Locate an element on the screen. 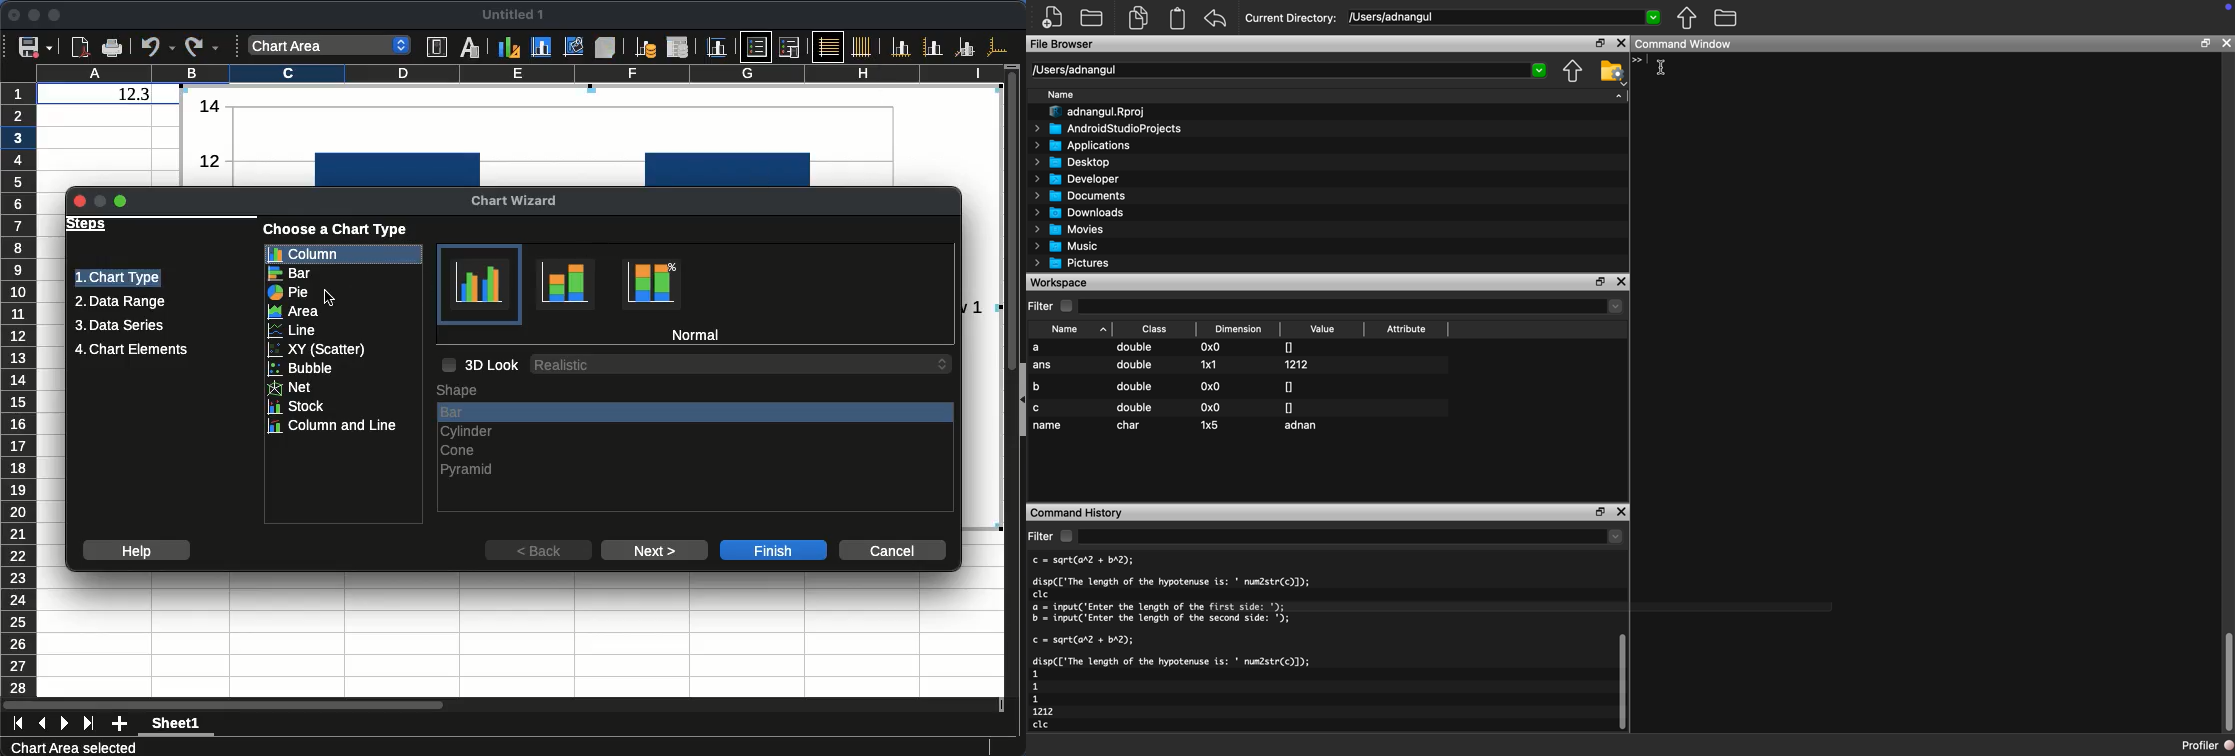 The width and height of the screenshot is (2240, 756). first sheet is located at coordinates (18, 724).